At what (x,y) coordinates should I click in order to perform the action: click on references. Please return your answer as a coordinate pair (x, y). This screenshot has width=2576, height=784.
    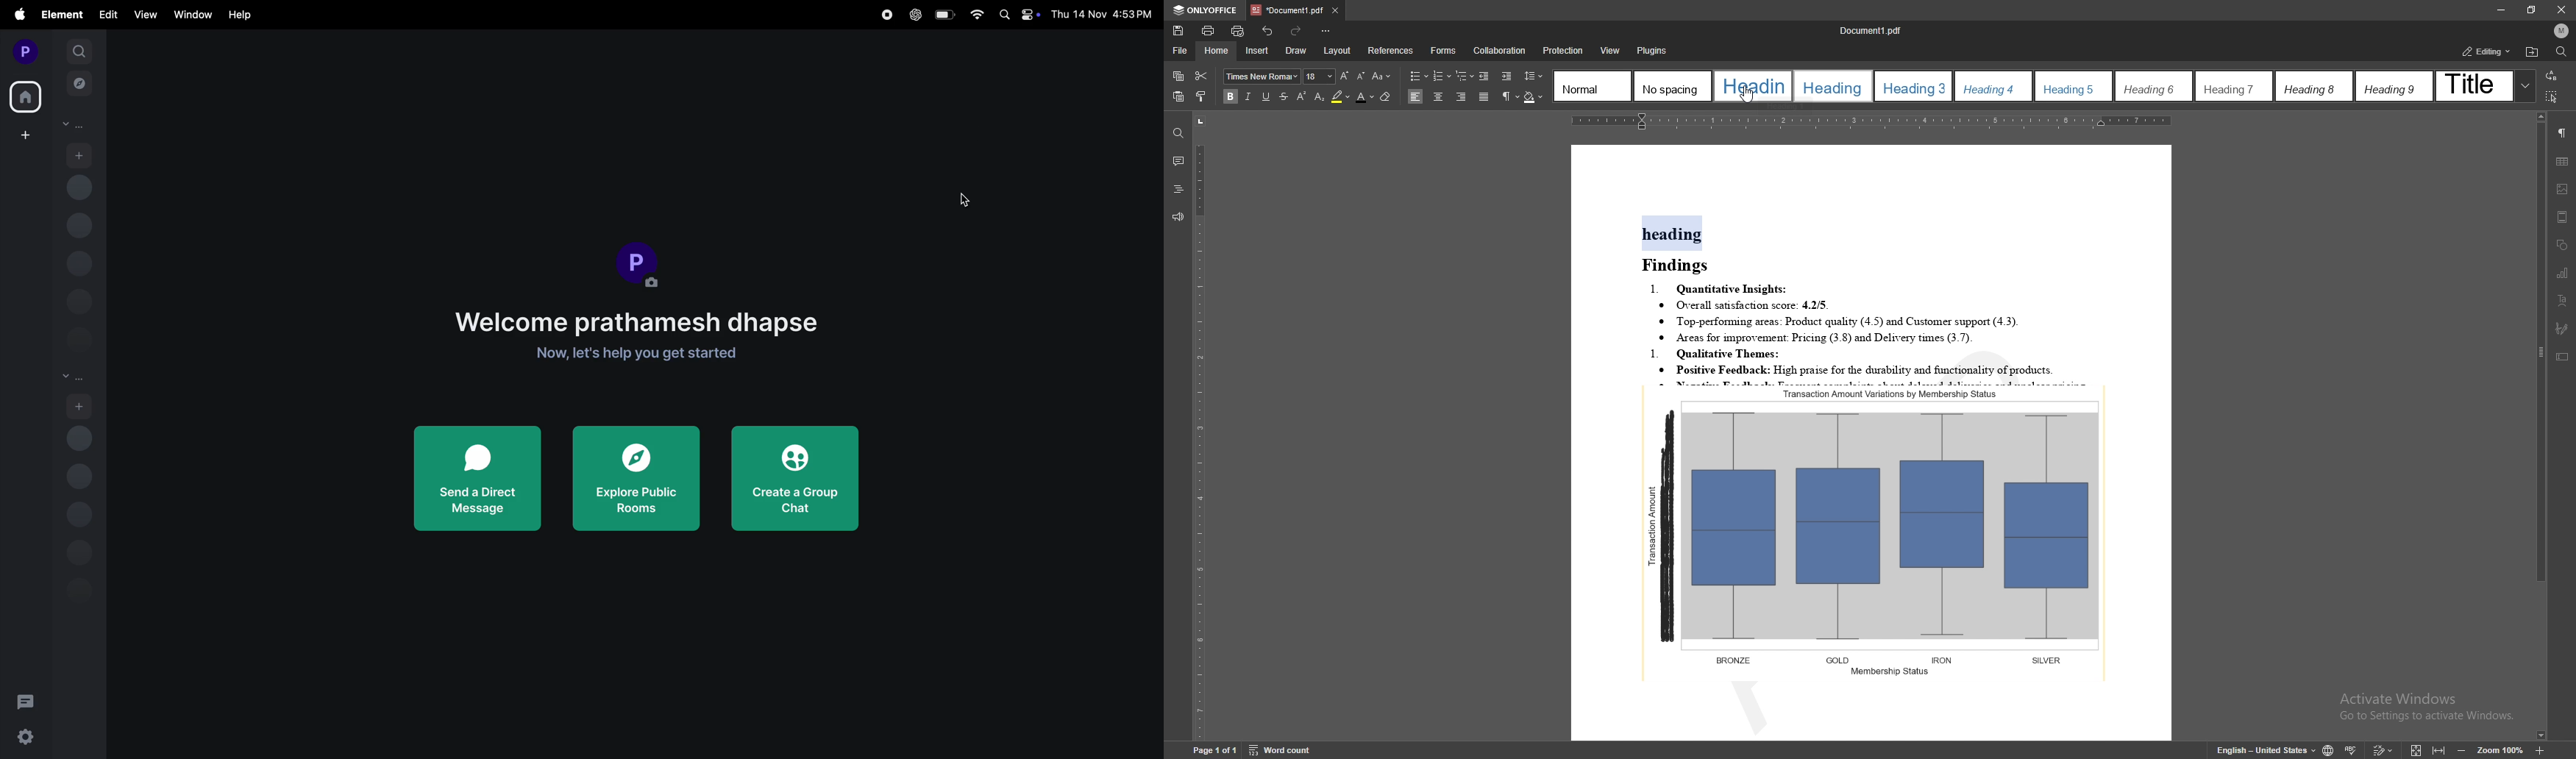
    Looking at the image, I should click on (1390, 50).